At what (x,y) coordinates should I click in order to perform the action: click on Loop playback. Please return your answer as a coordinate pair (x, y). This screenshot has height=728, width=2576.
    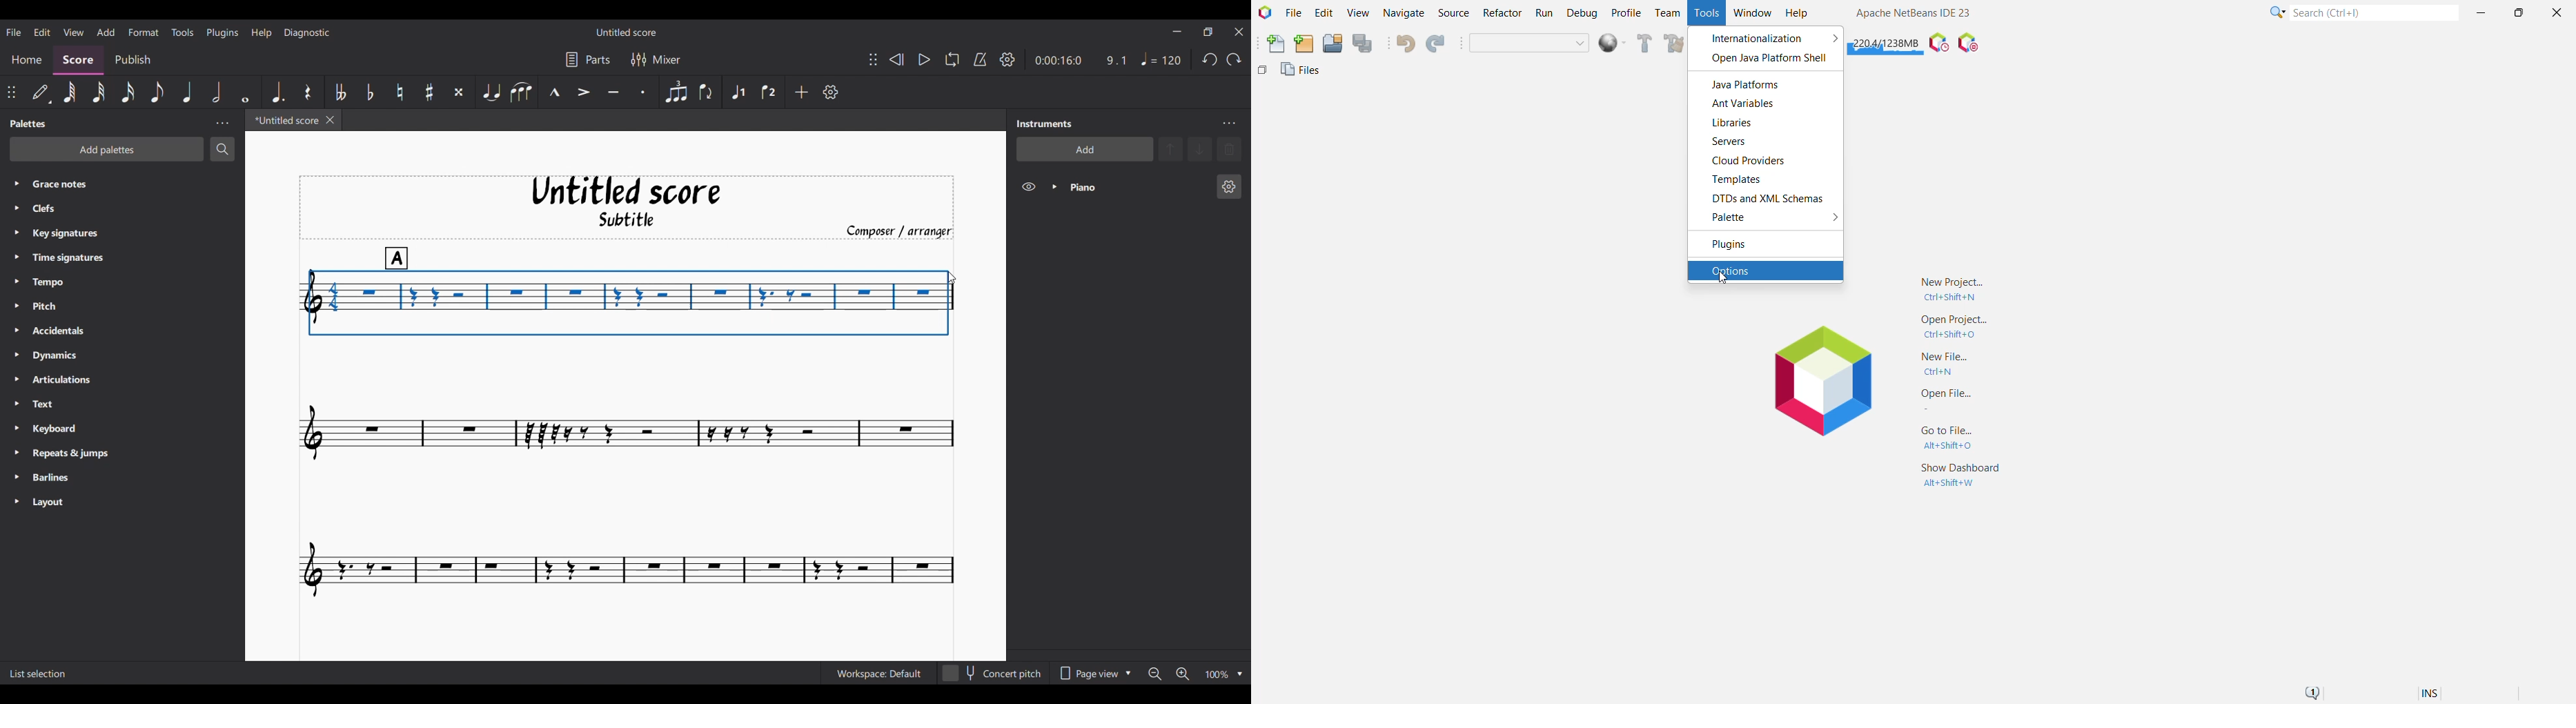
    Looking at the image, I should click on (952, 59).